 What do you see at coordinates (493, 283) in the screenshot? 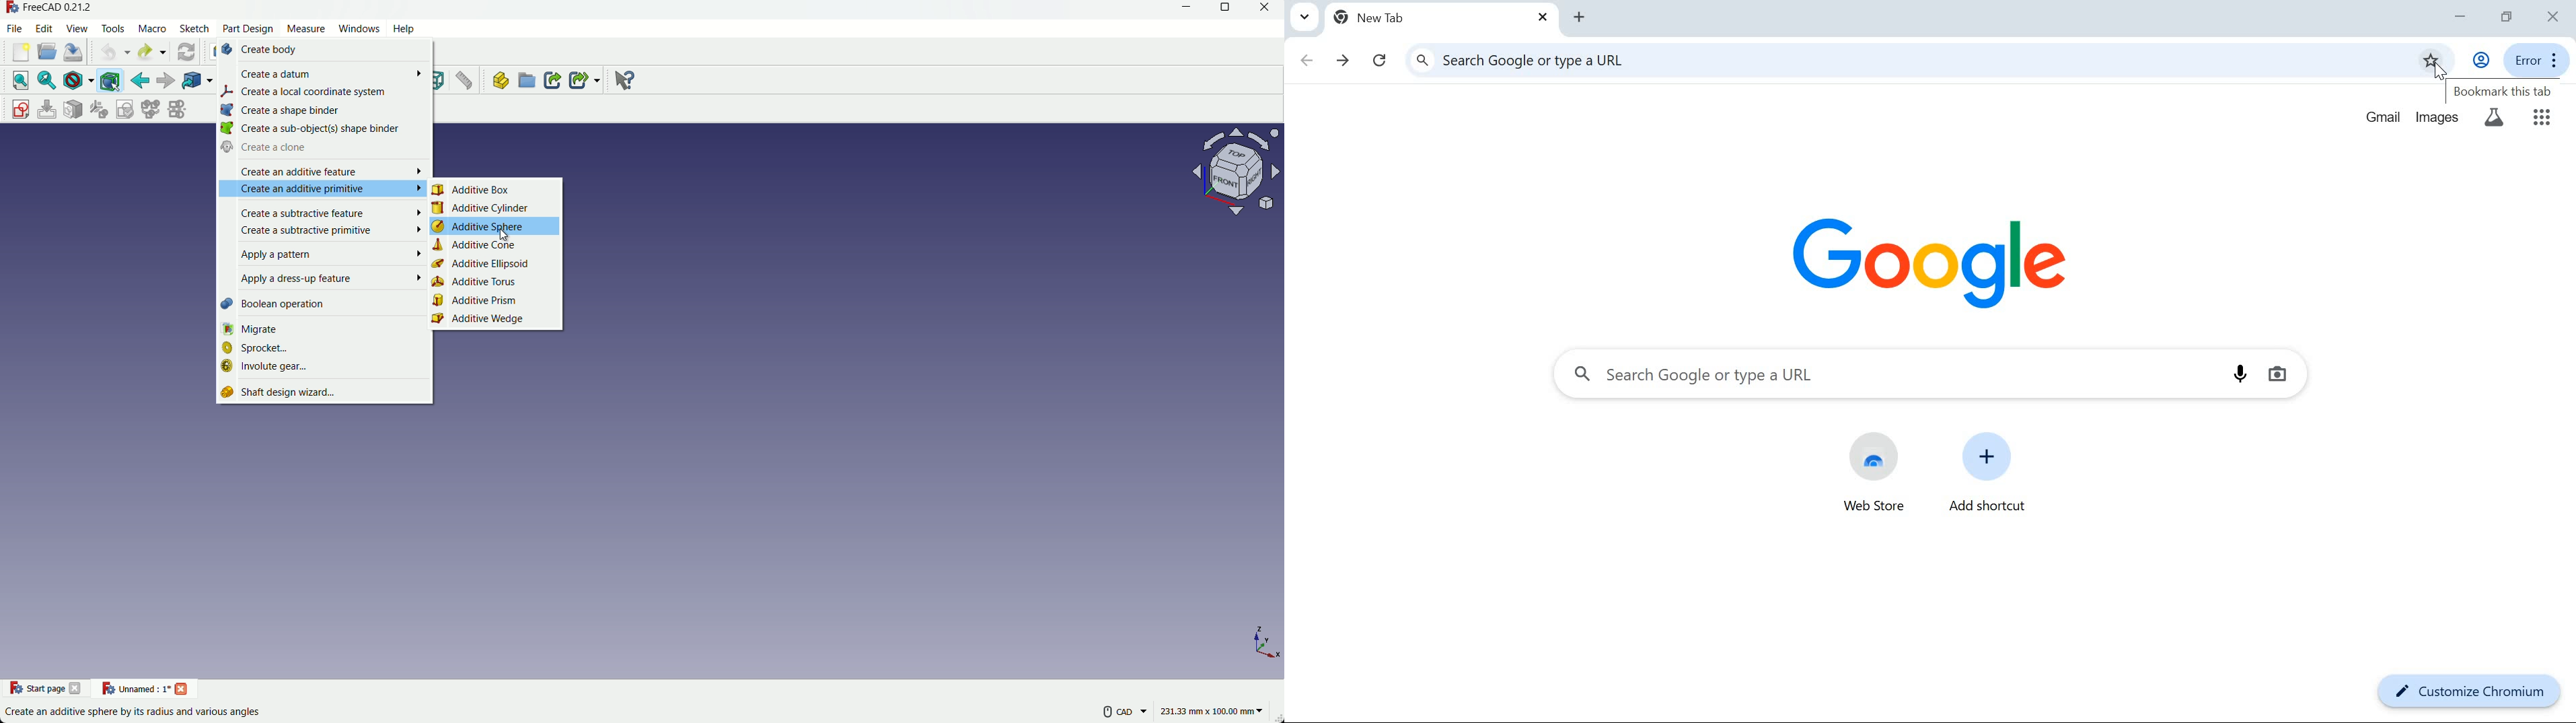
I see `additive torus` at bounding box center [493, 283].